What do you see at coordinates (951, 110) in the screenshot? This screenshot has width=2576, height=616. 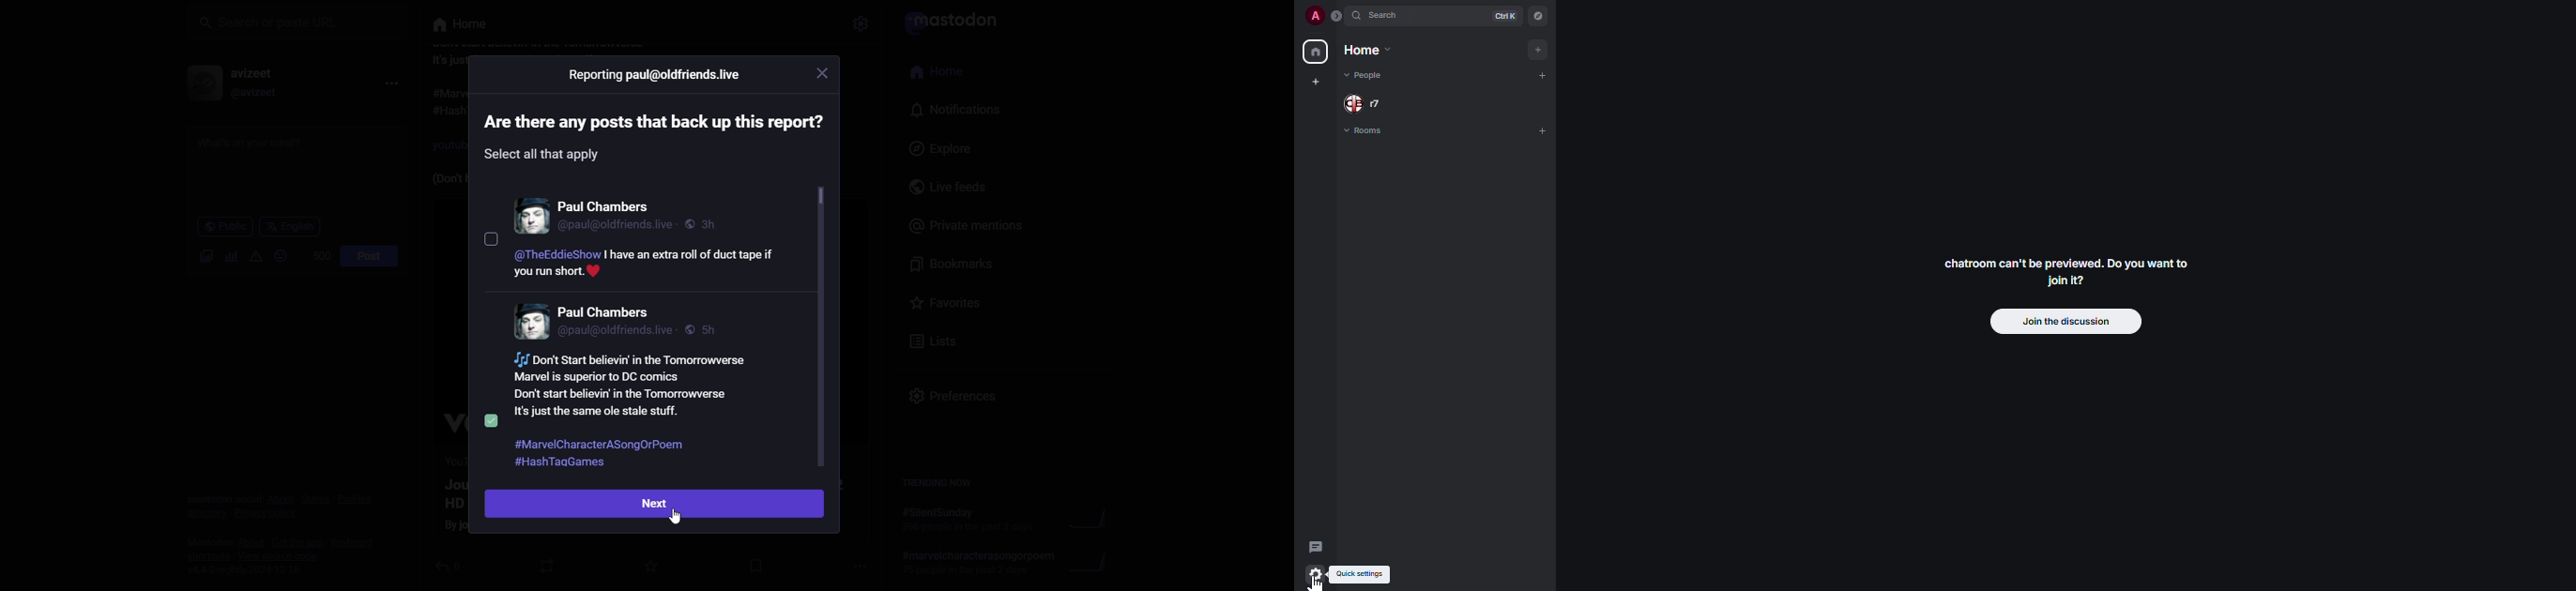 I see `notification` at bounding box center [951, 110].